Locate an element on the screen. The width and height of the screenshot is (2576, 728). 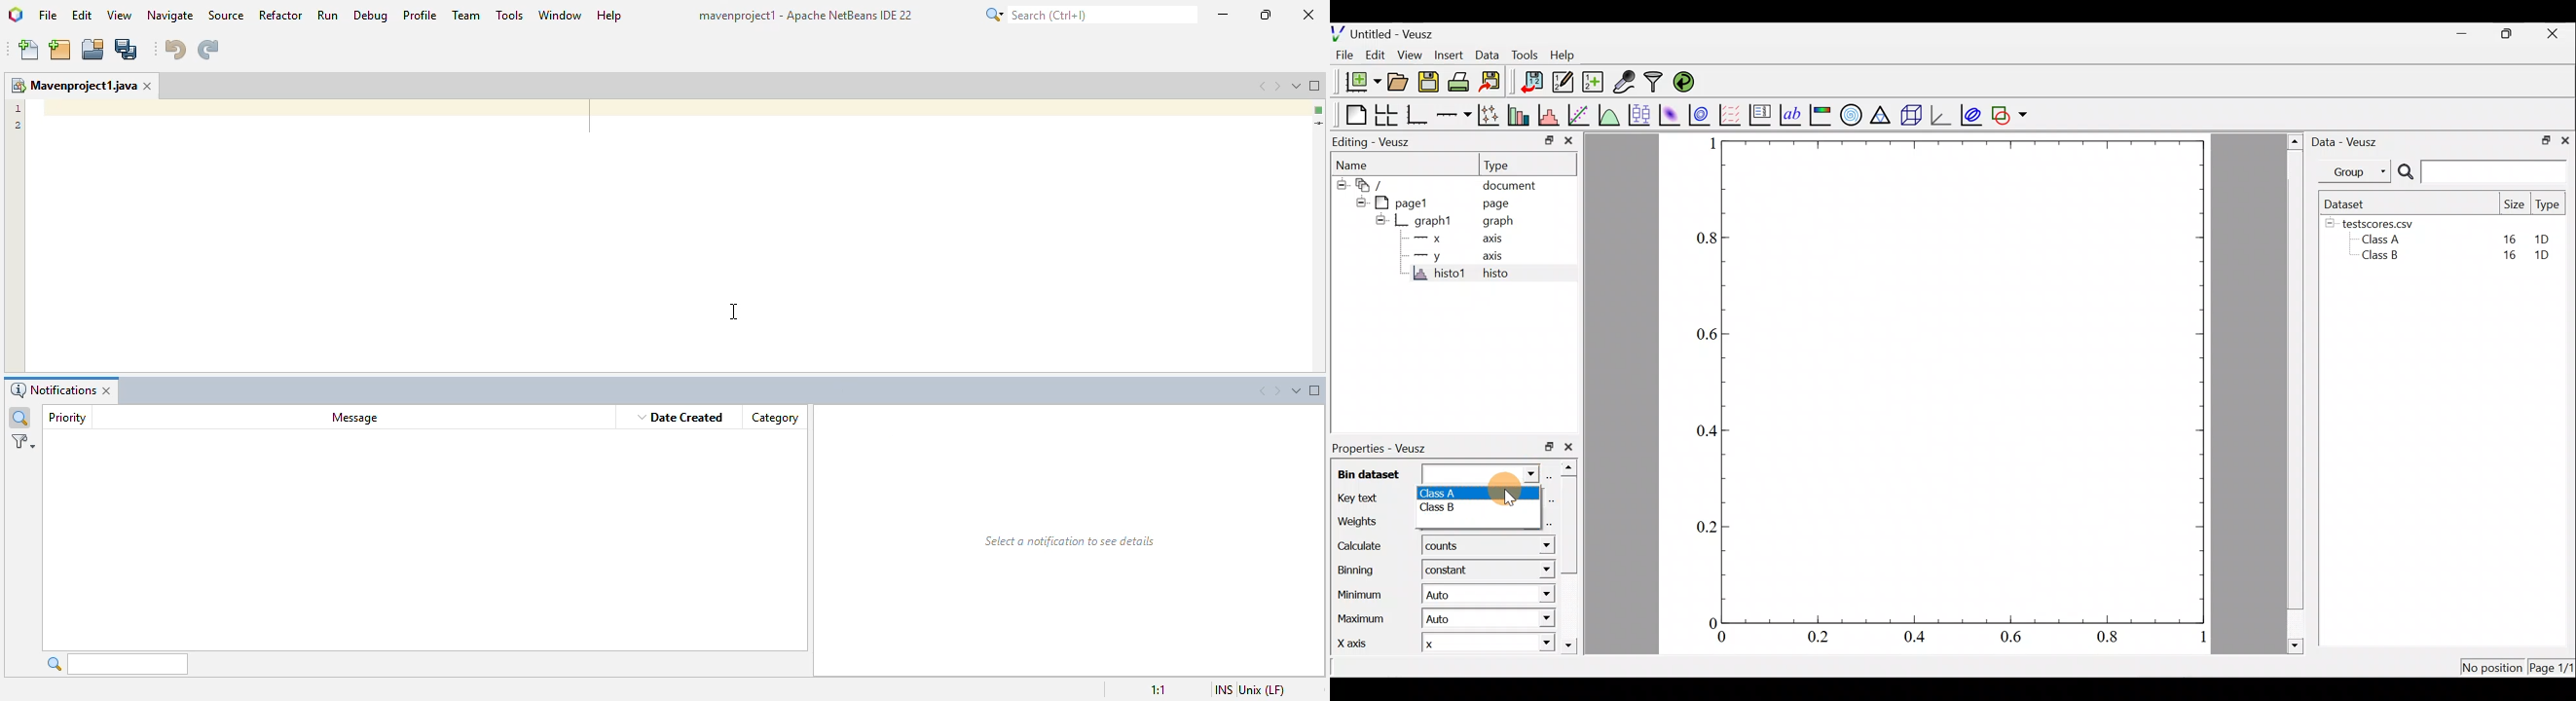
graph plot area is located at coordinates (1976, 380).